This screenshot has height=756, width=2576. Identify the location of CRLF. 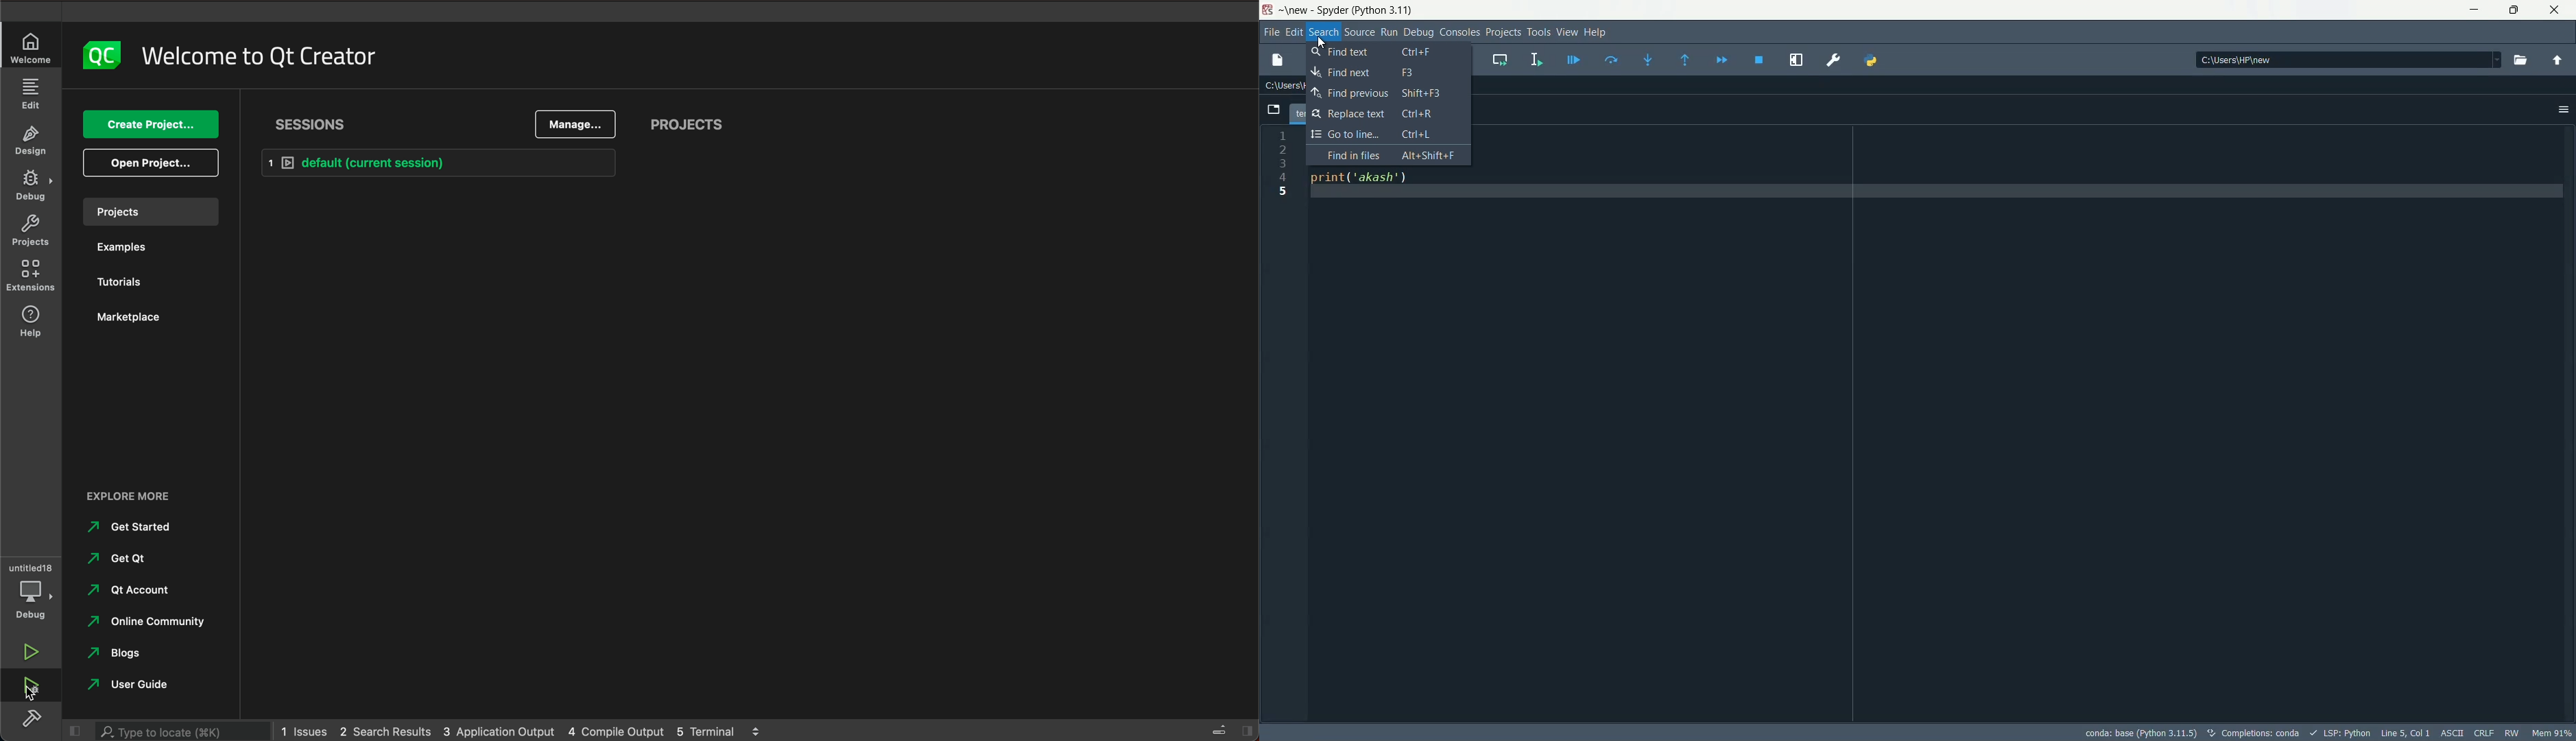
(2484, 733).